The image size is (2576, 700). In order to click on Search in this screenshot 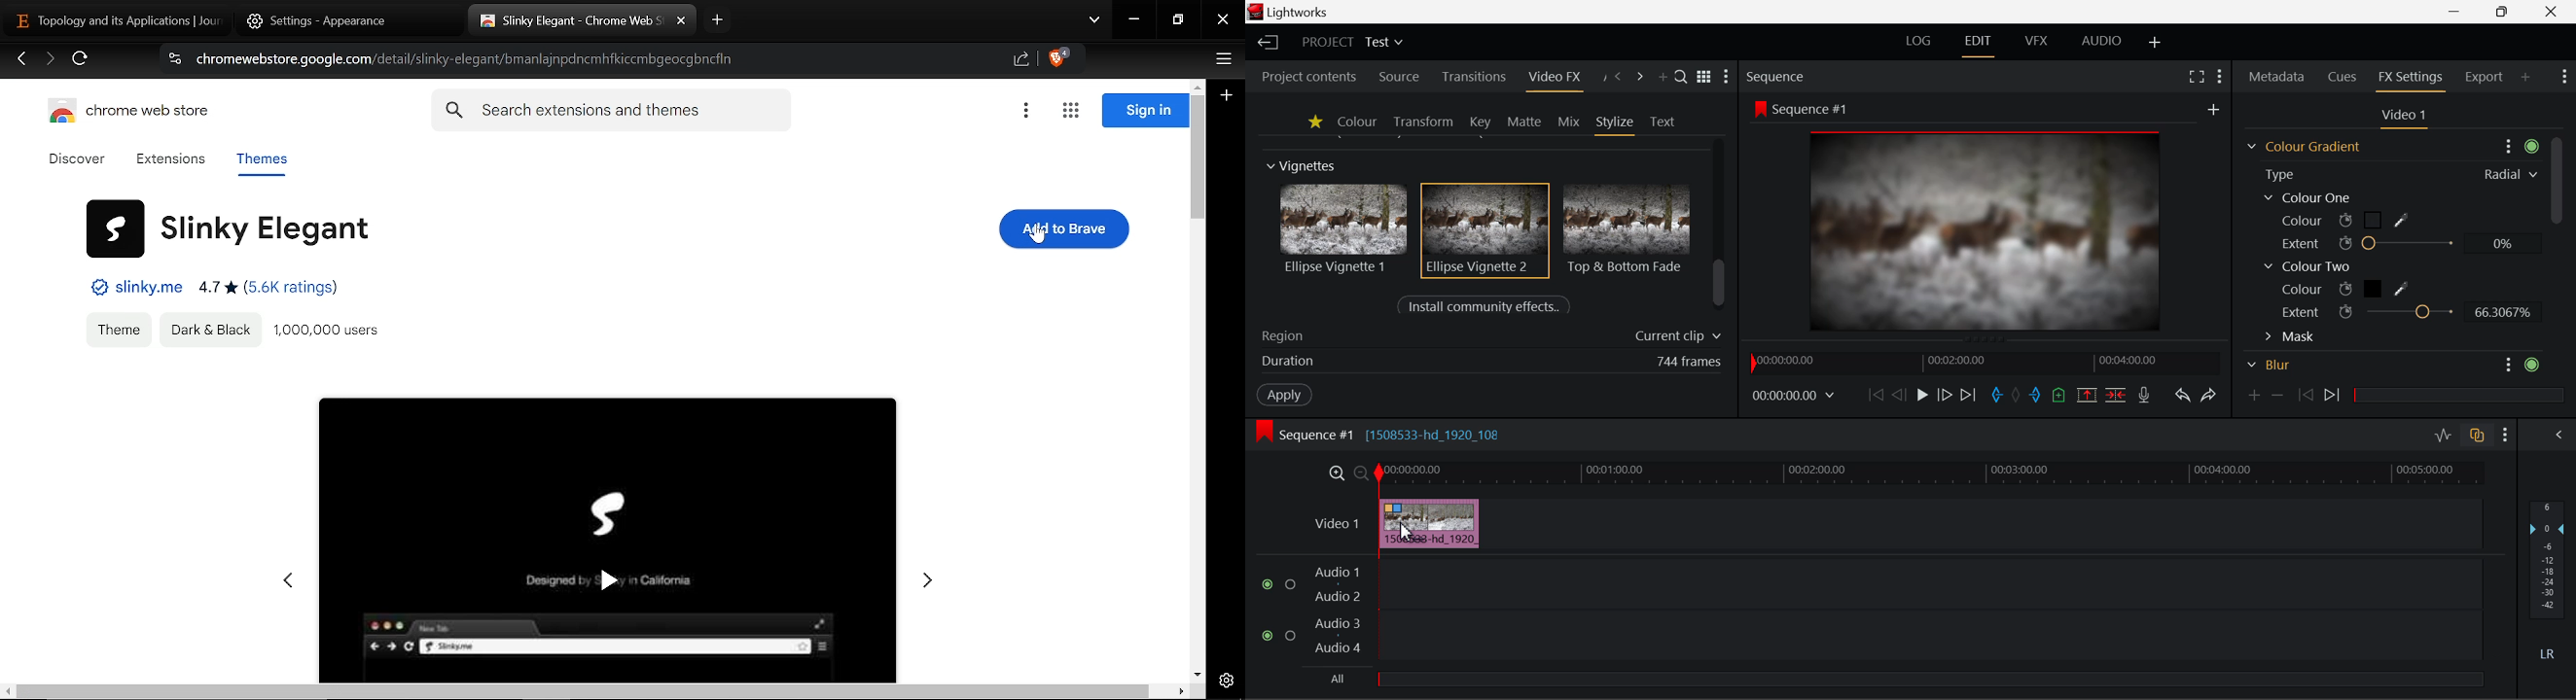, I will do `click(1682, 78)`.